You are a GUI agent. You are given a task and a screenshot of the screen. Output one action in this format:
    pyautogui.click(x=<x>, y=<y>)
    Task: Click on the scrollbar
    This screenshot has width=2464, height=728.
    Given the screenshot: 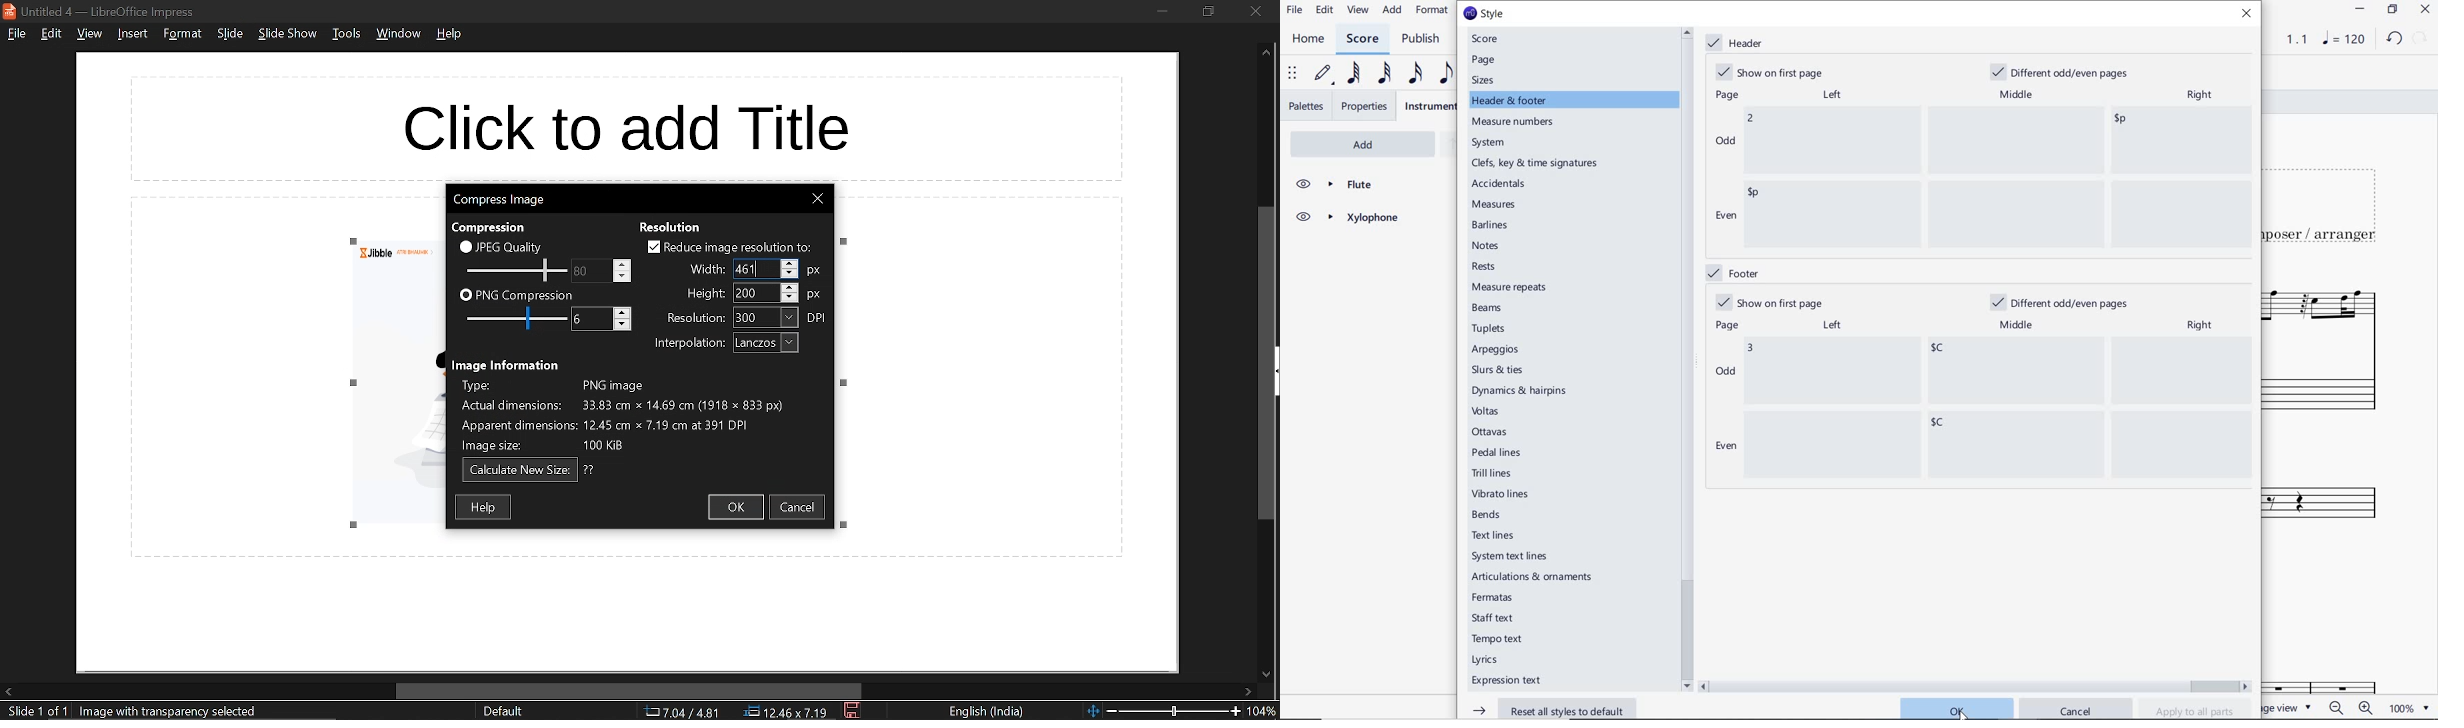 What is the action you would take?
    pyautogui.click(x=1976, y=685)
    